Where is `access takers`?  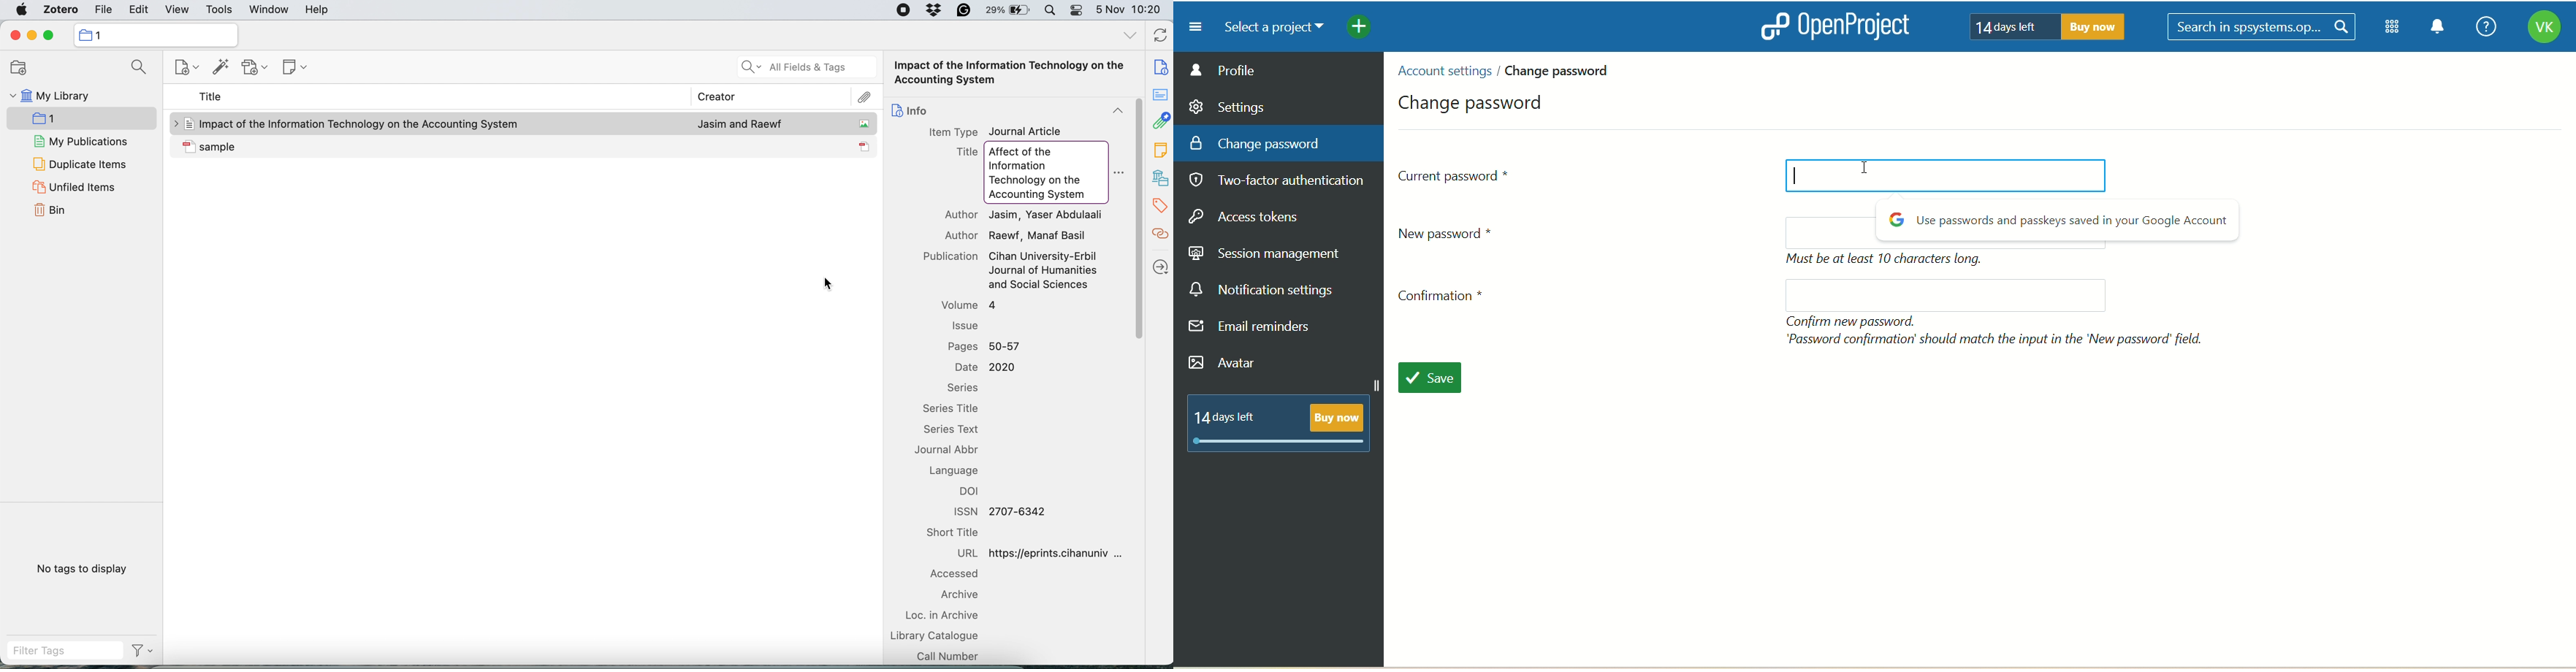 access takers is located at coordinates (1250, 218).